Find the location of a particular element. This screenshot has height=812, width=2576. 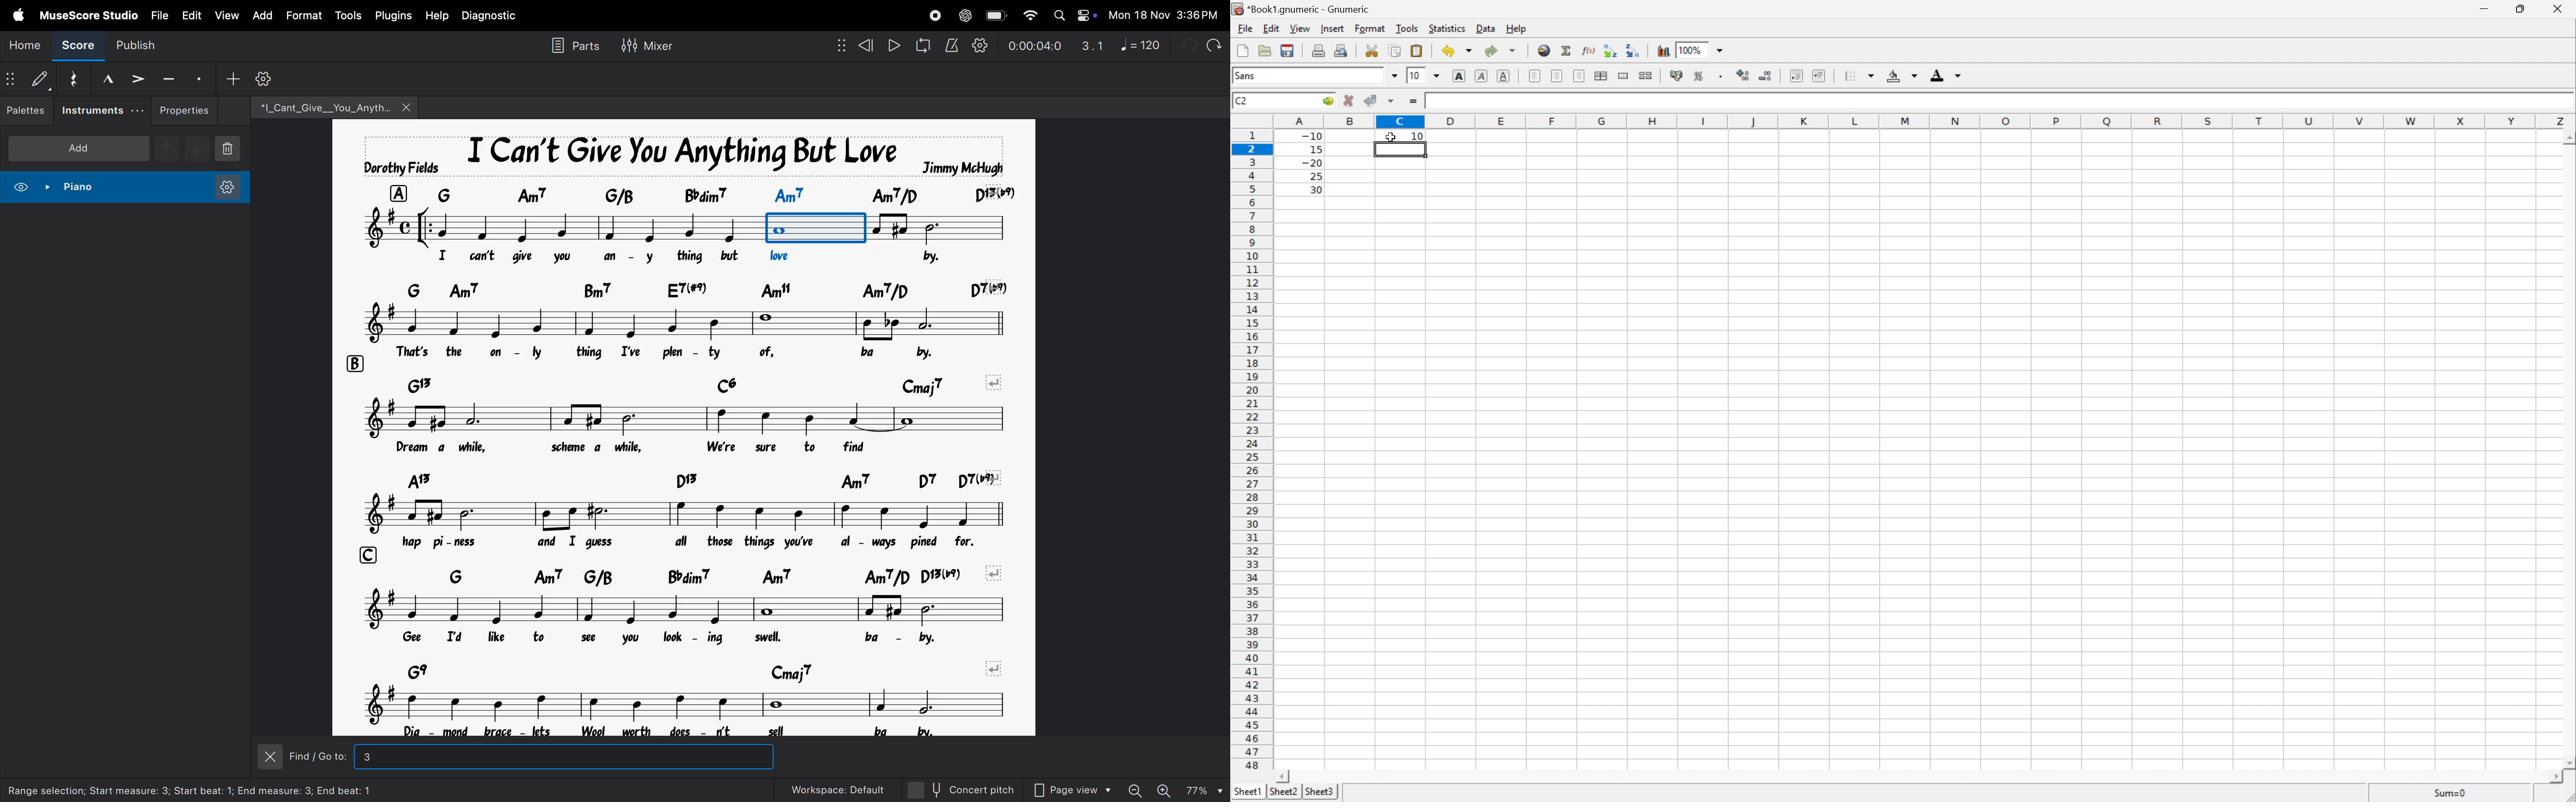

close is located at coordinates (272, 757).